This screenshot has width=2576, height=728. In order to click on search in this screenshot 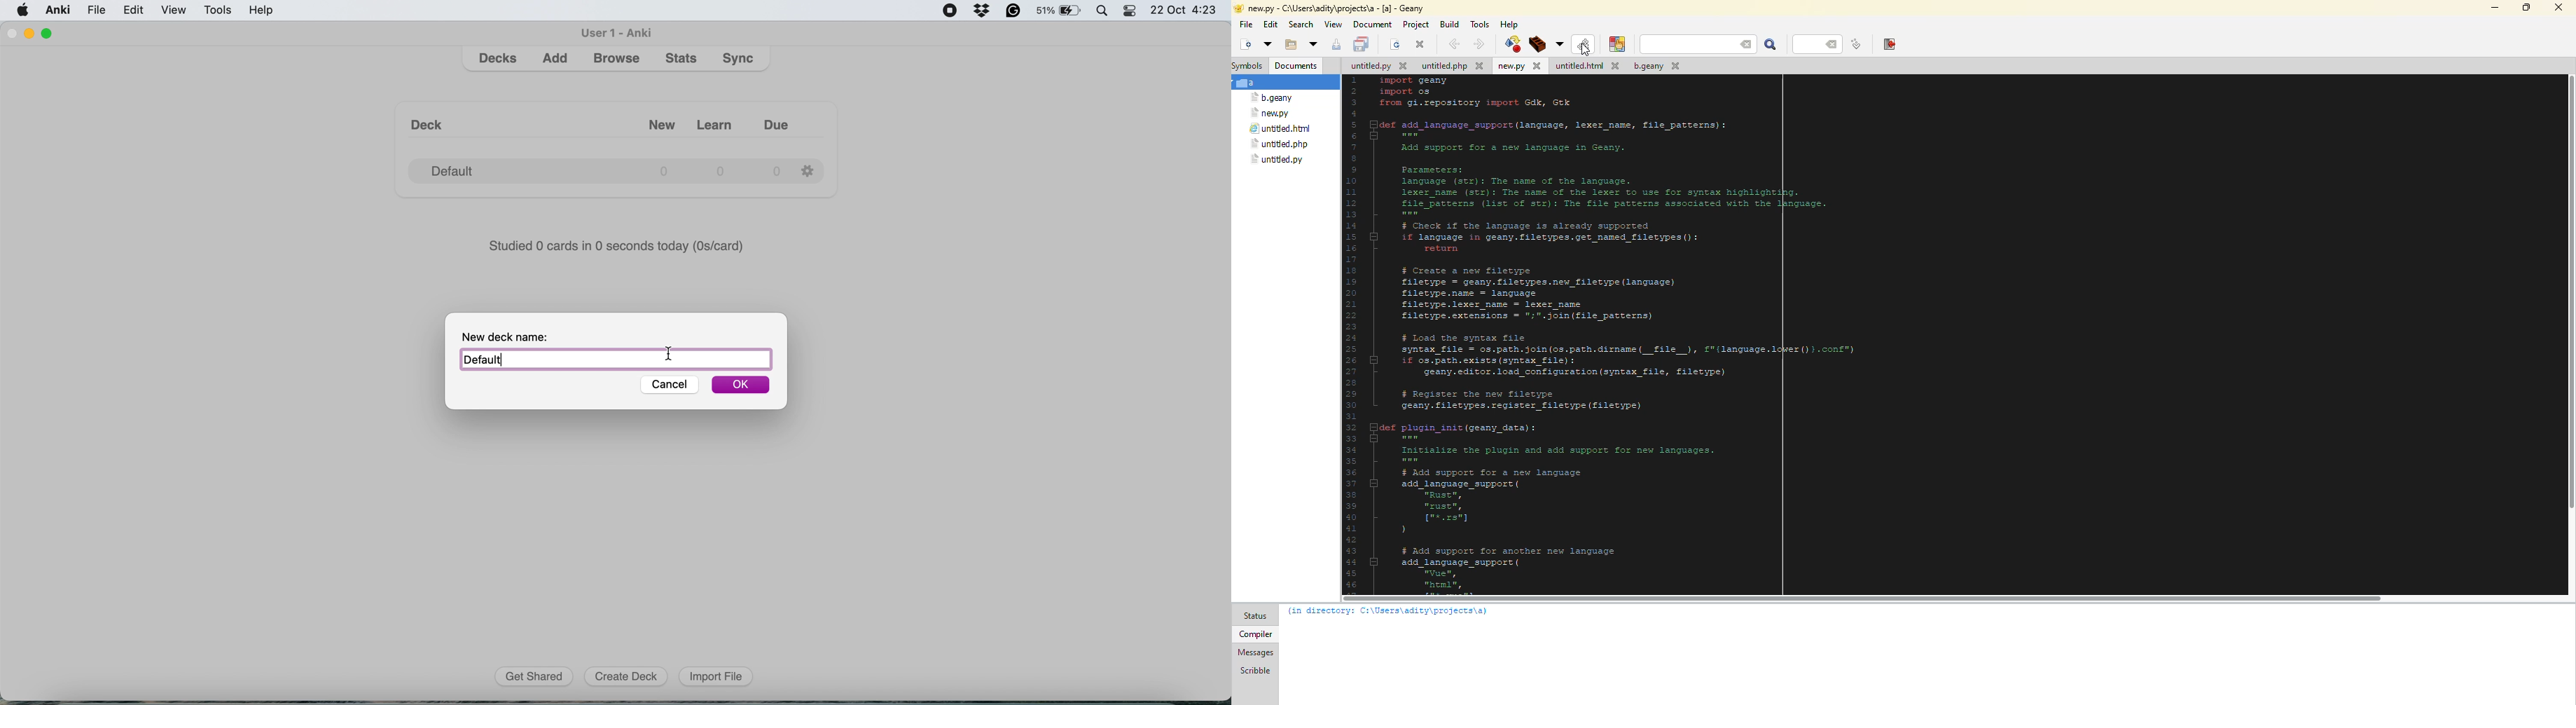, I will do `click(1772, 45)`.